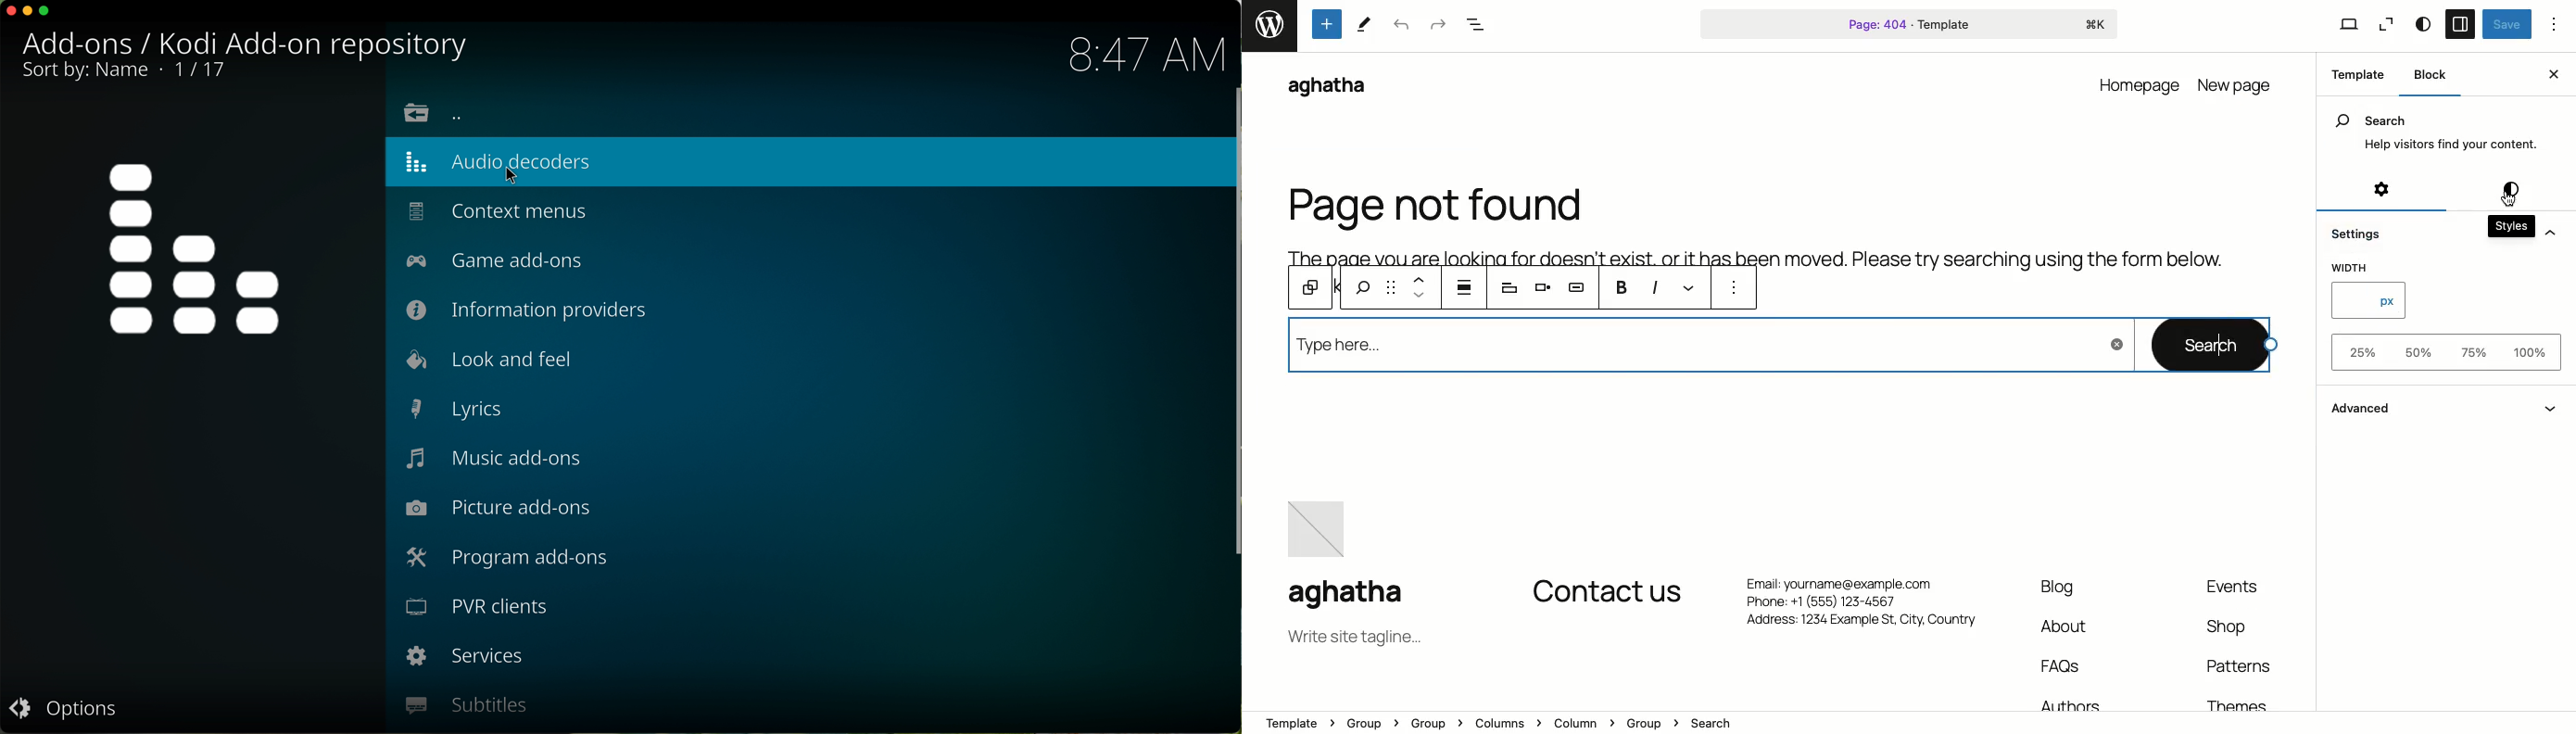 The height and width of the screenshot is (756, 2576). I want to click on cursor, so click(2277, 346).